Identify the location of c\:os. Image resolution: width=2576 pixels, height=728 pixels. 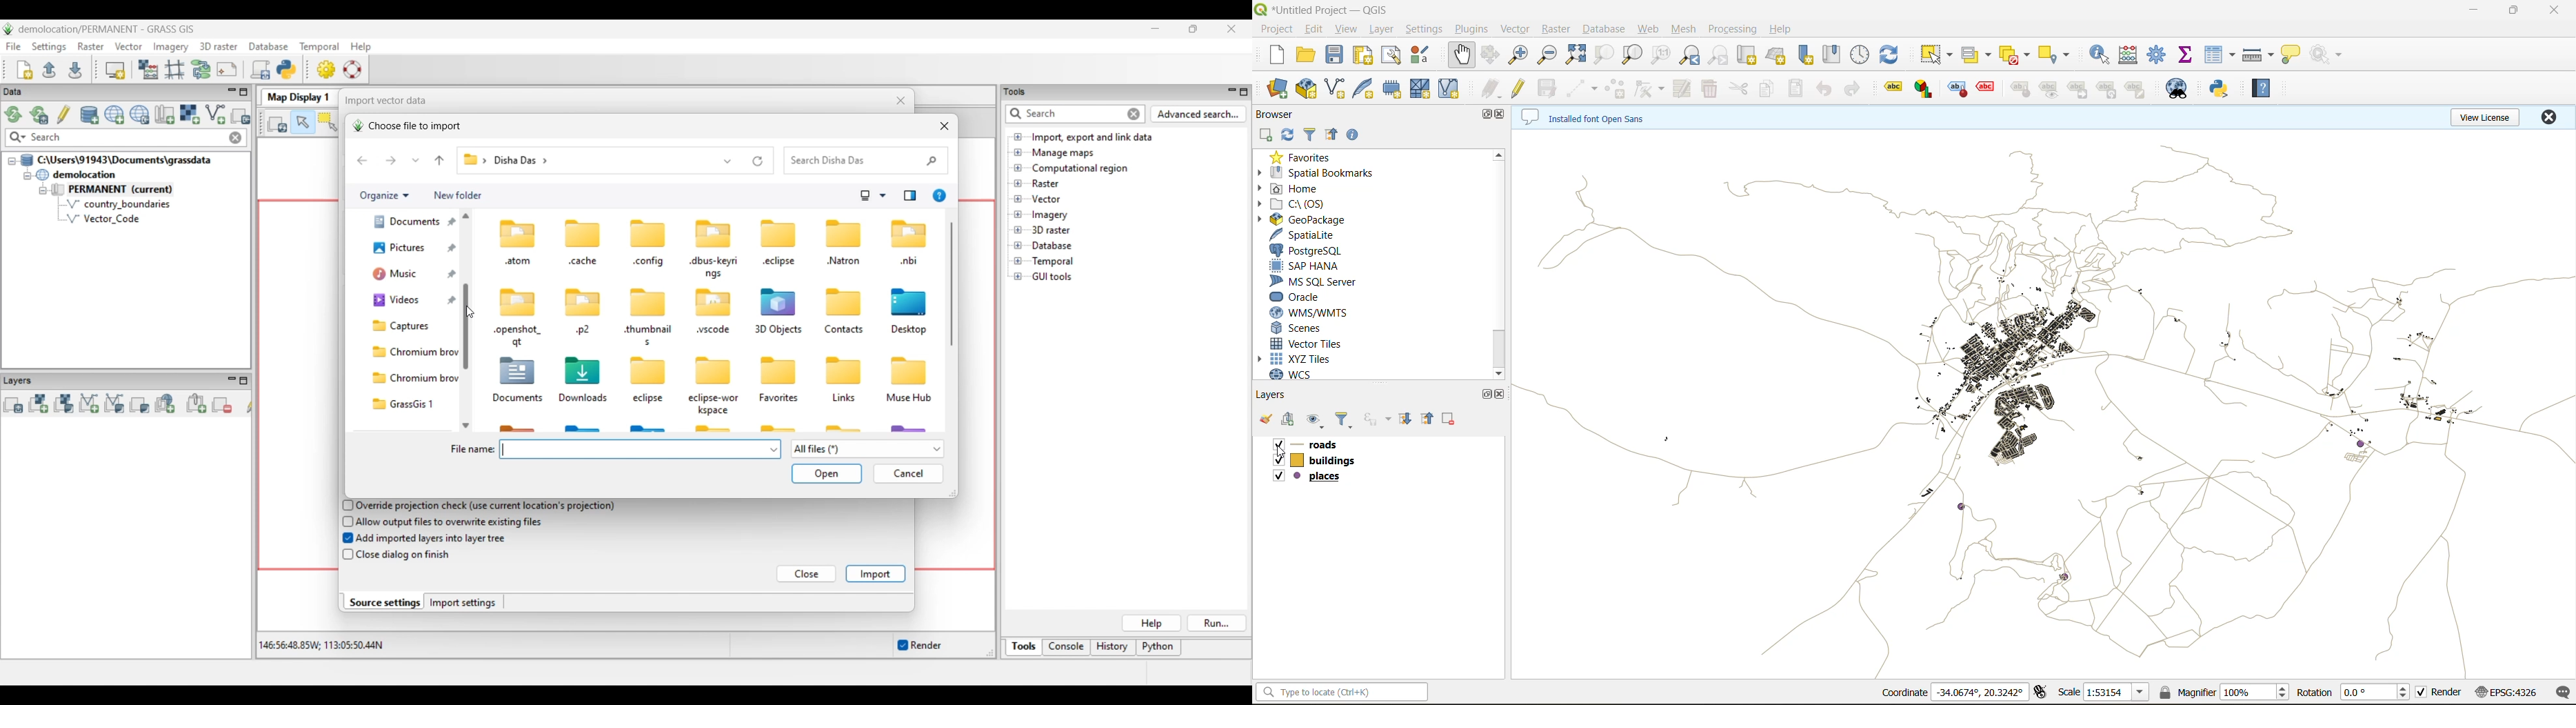
(1304, 204).